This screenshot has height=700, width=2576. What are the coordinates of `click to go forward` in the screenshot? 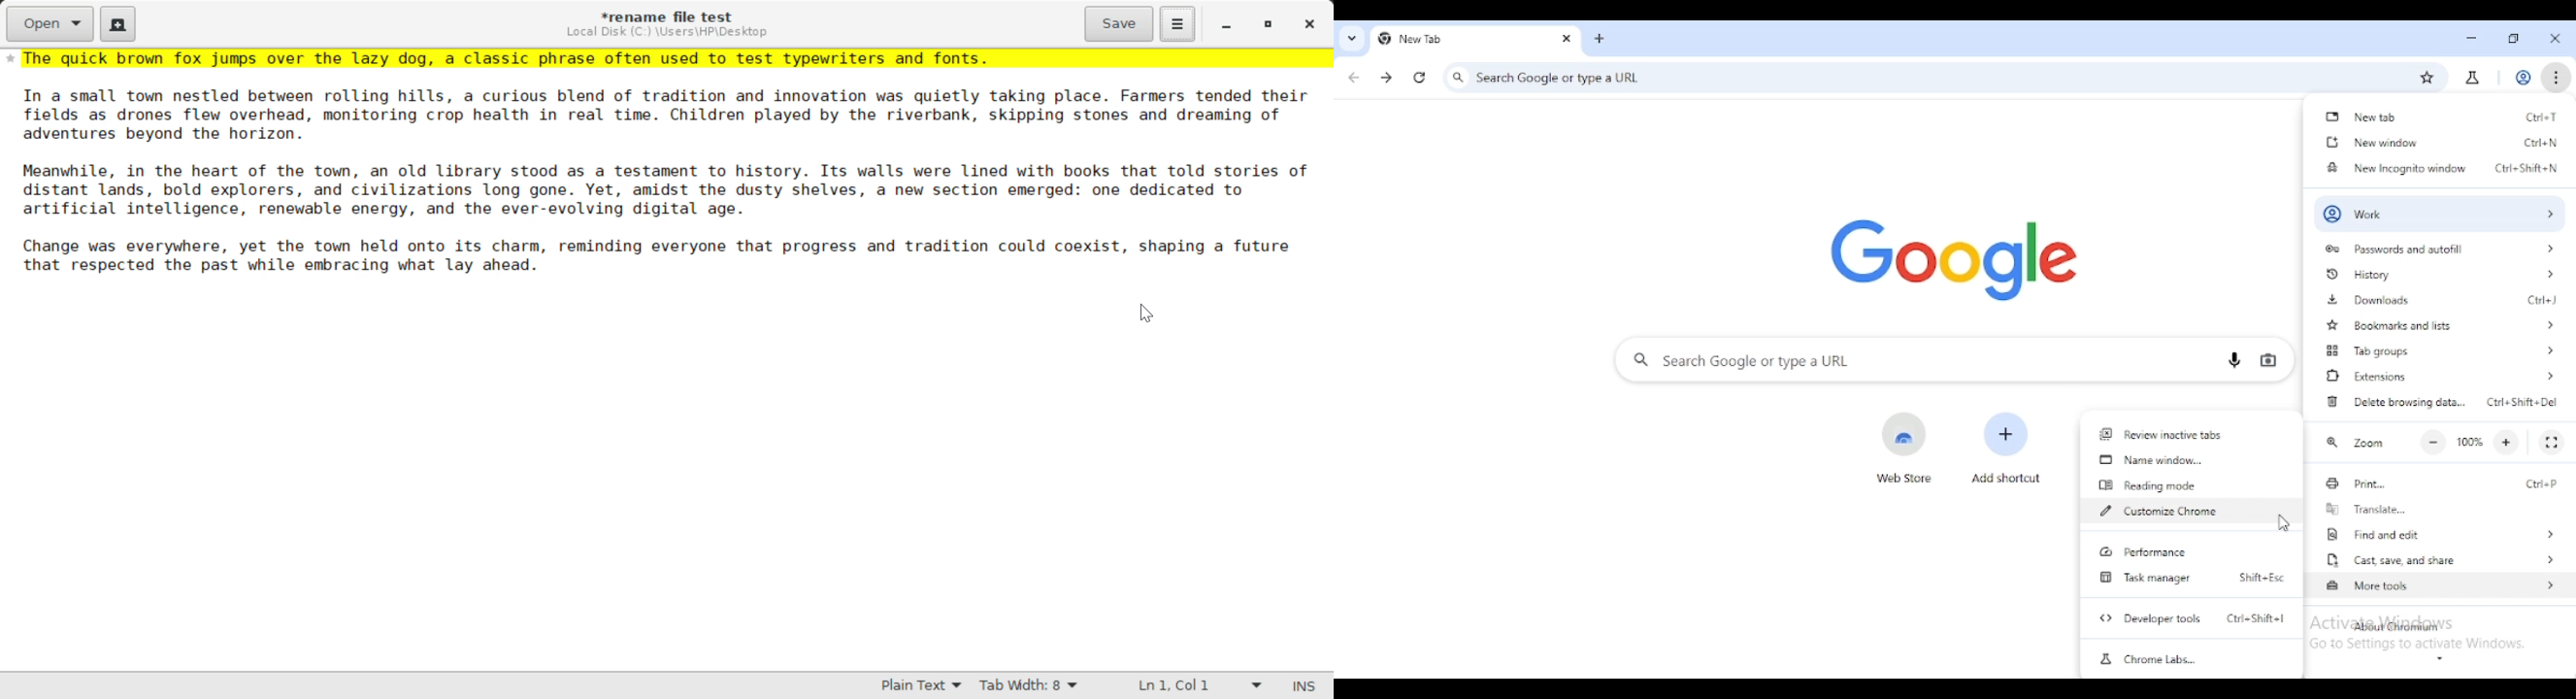 It's located at (1386, 78).